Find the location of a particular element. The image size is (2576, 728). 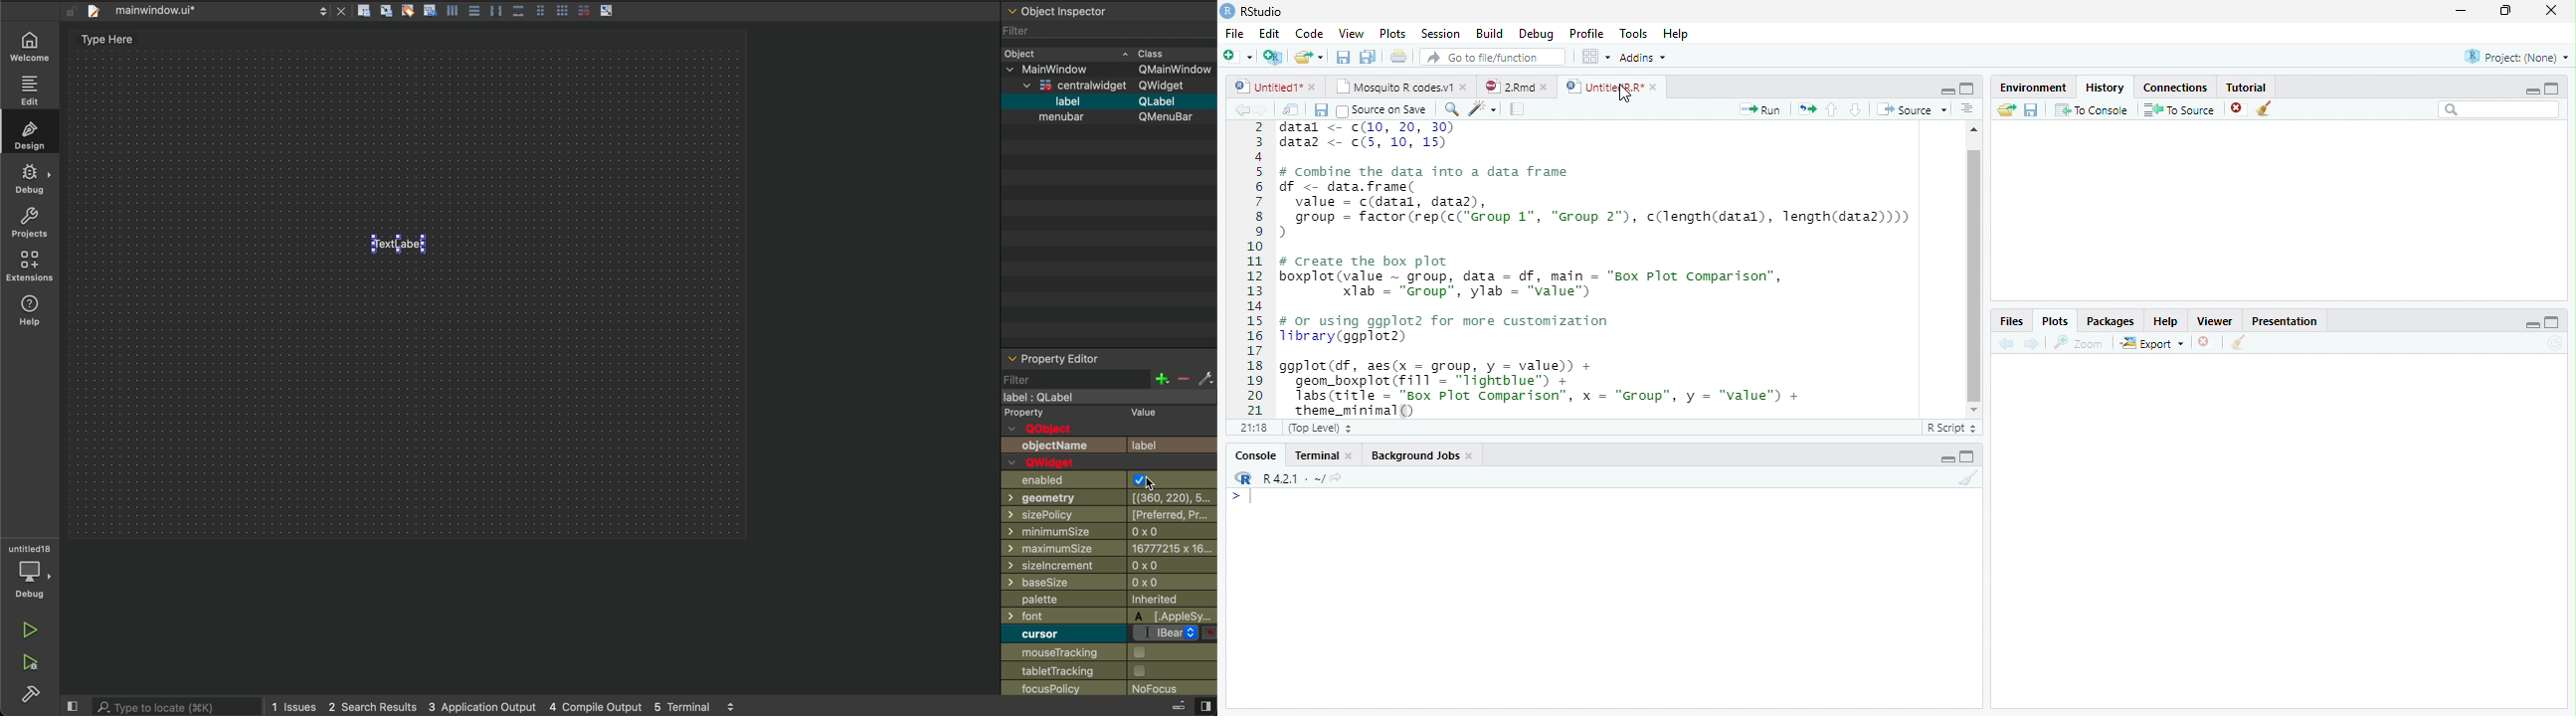

checkbox is located at coordinates (1140, 671).